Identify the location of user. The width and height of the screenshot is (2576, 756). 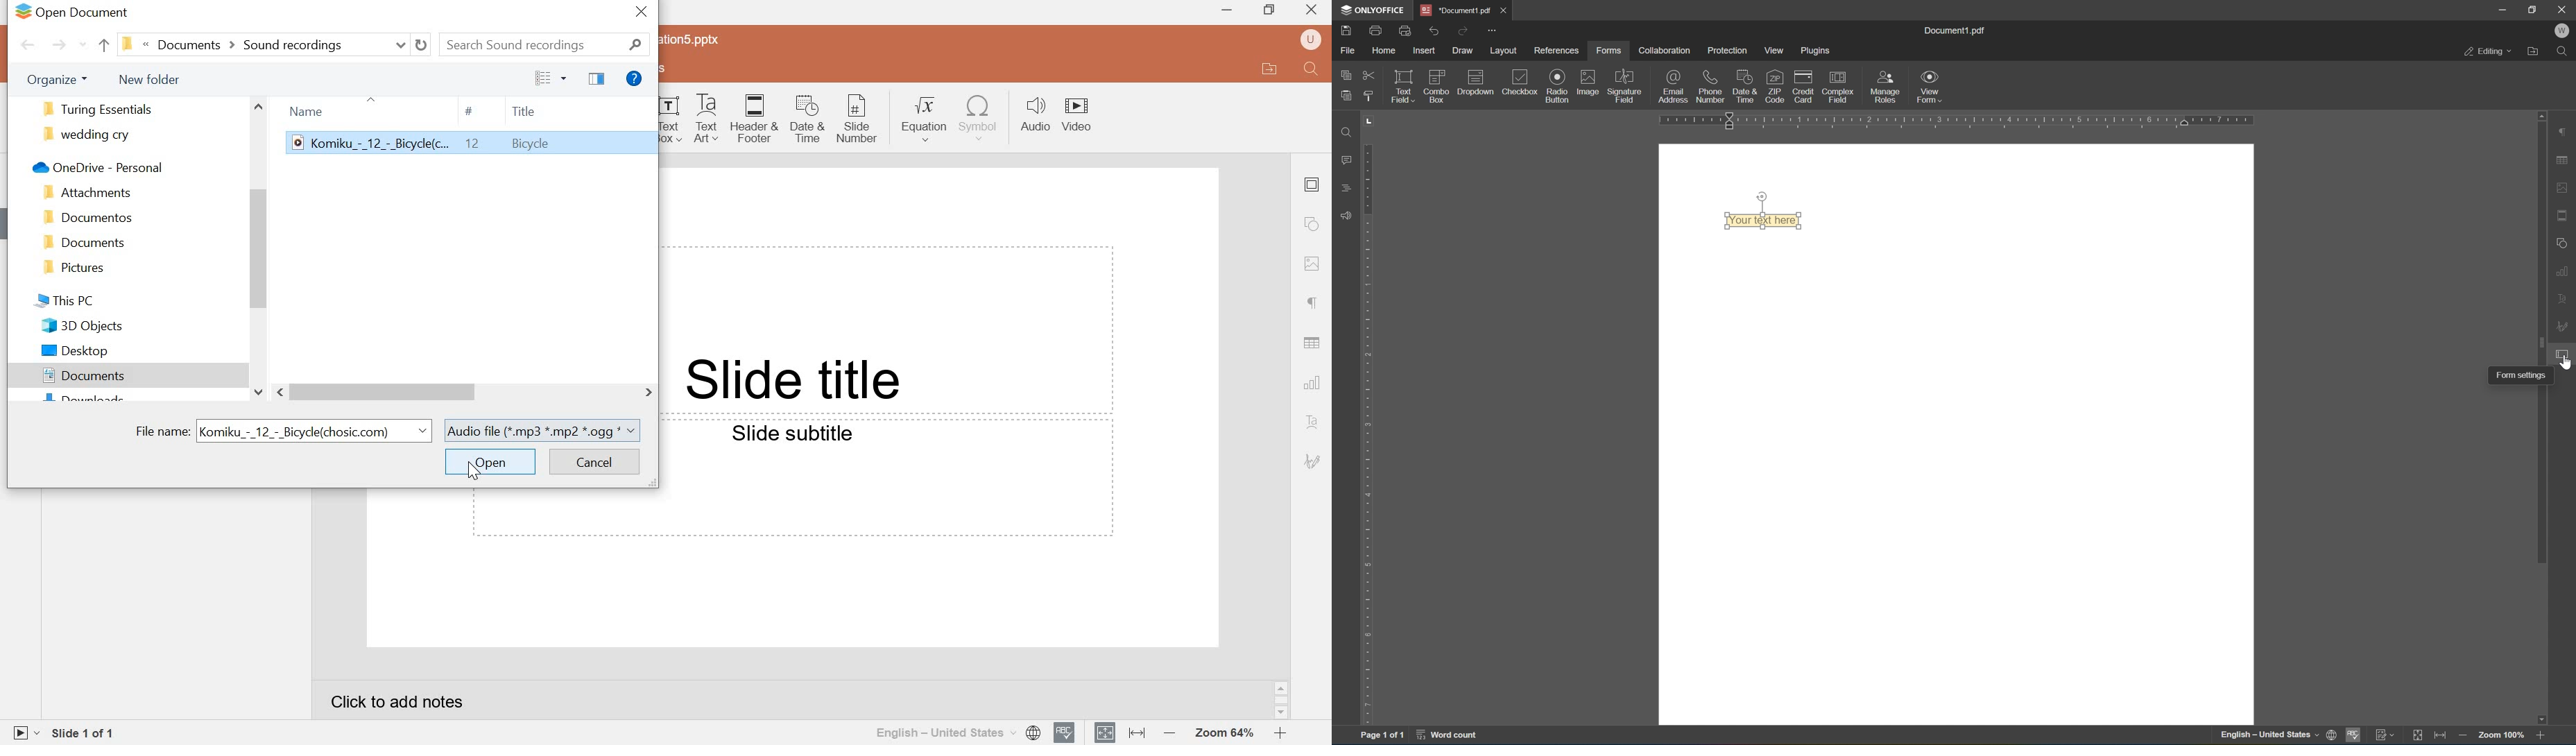
(1310, 40).